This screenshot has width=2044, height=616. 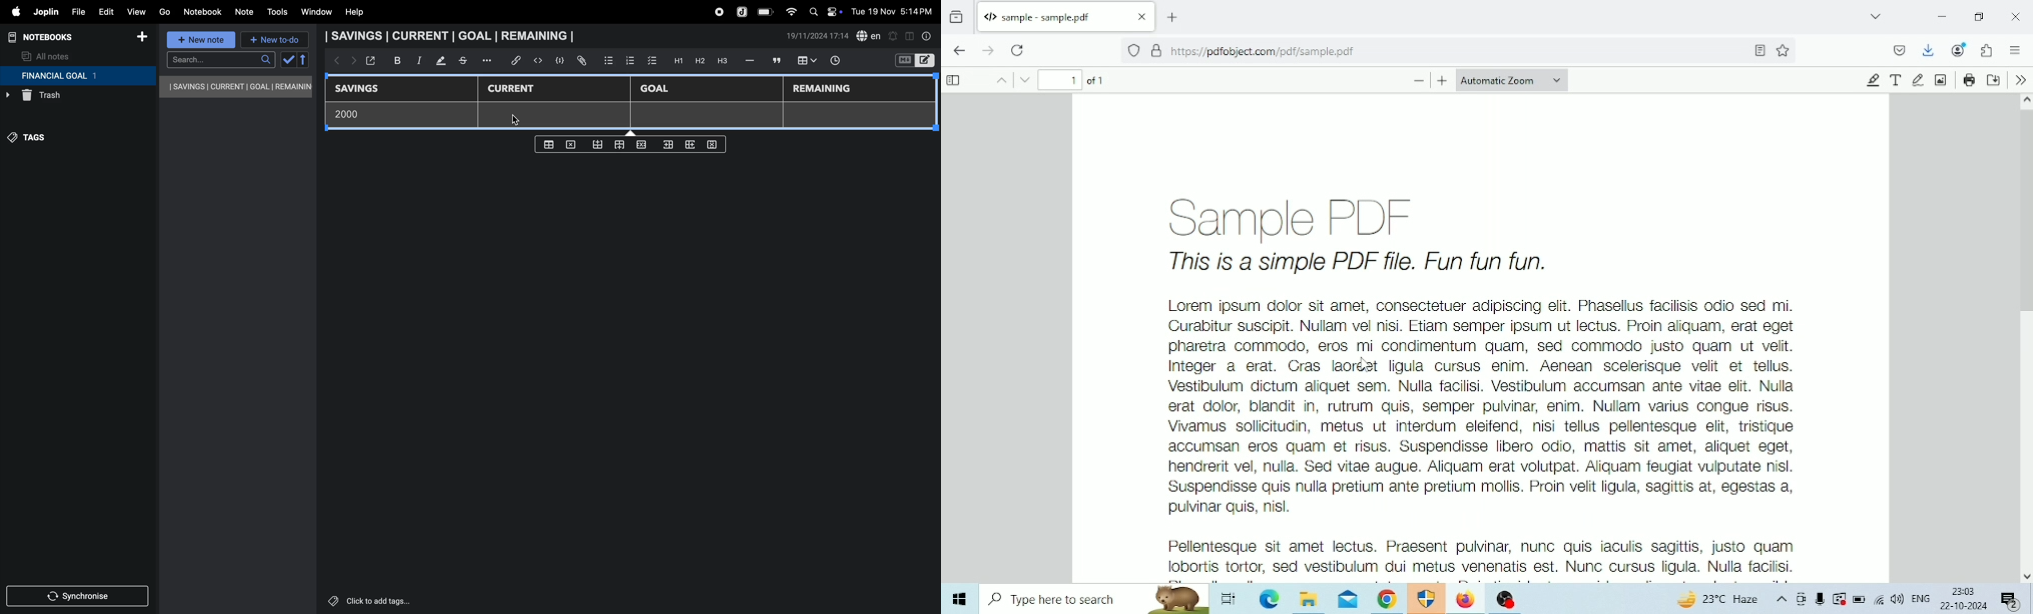 What do you see at coordinates (78, 76) in the screenshot?
I see `financial goal` at bounding box center [78, 76].